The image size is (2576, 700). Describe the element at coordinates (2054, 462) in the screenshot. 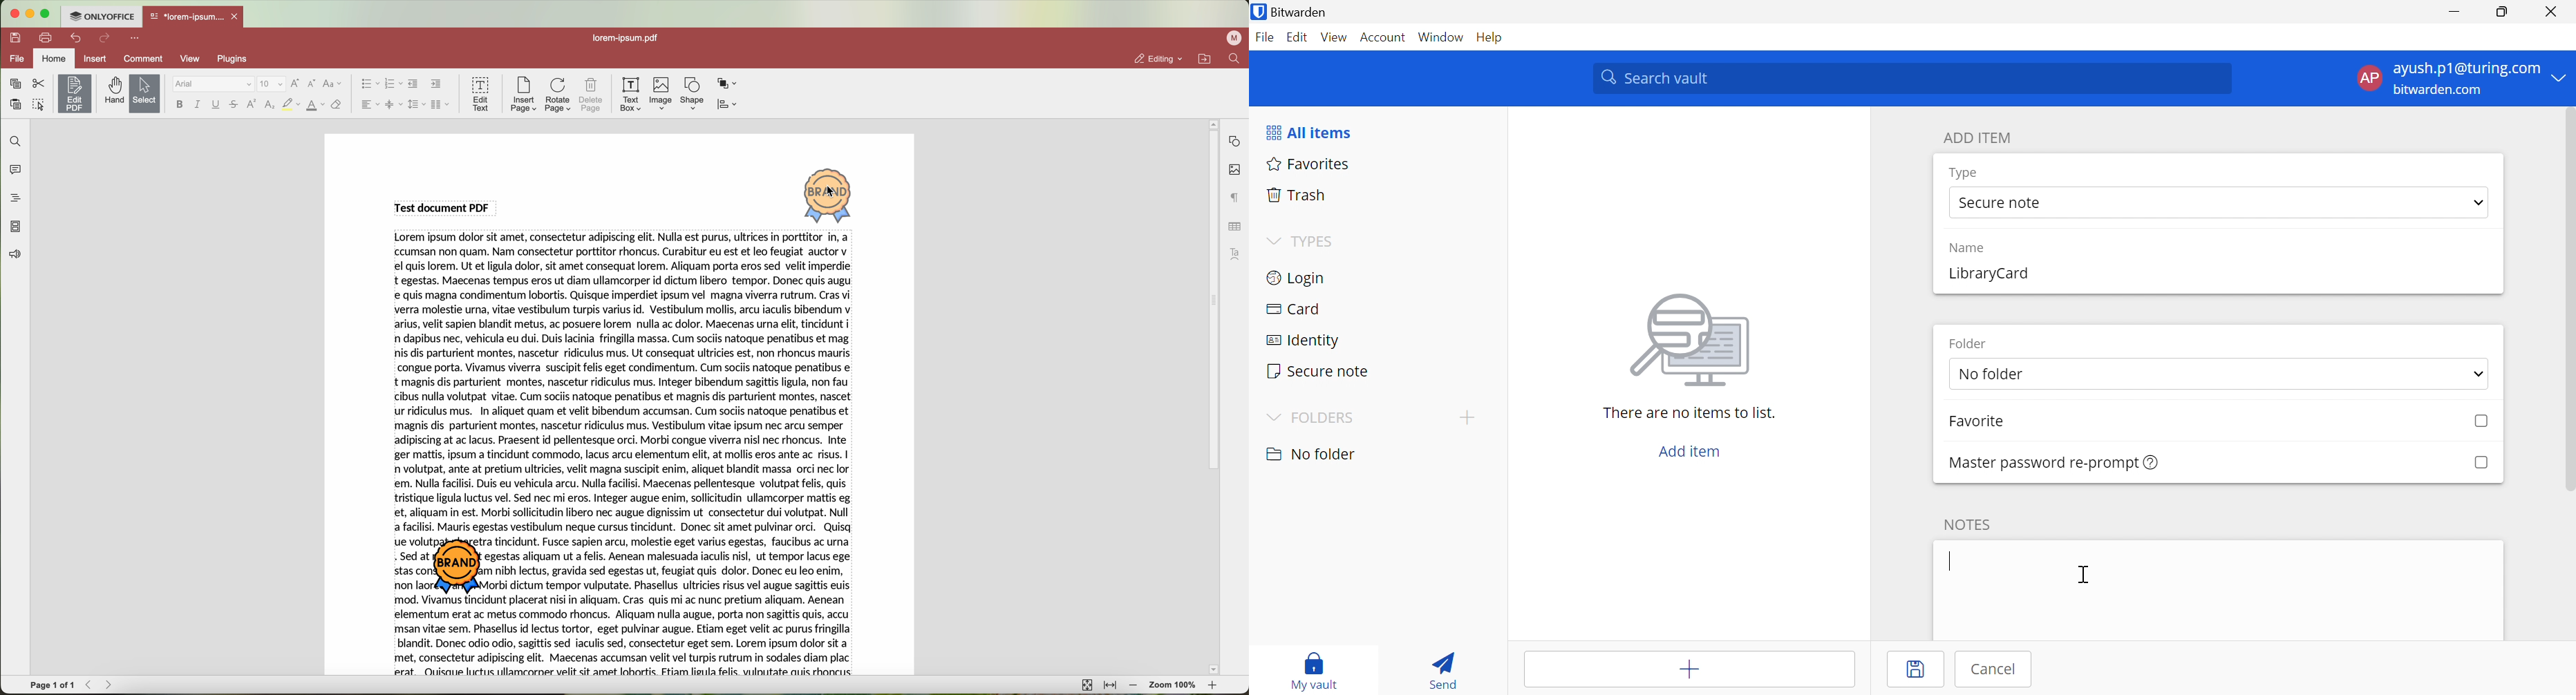

I see `Master password re-prompt` at that location.